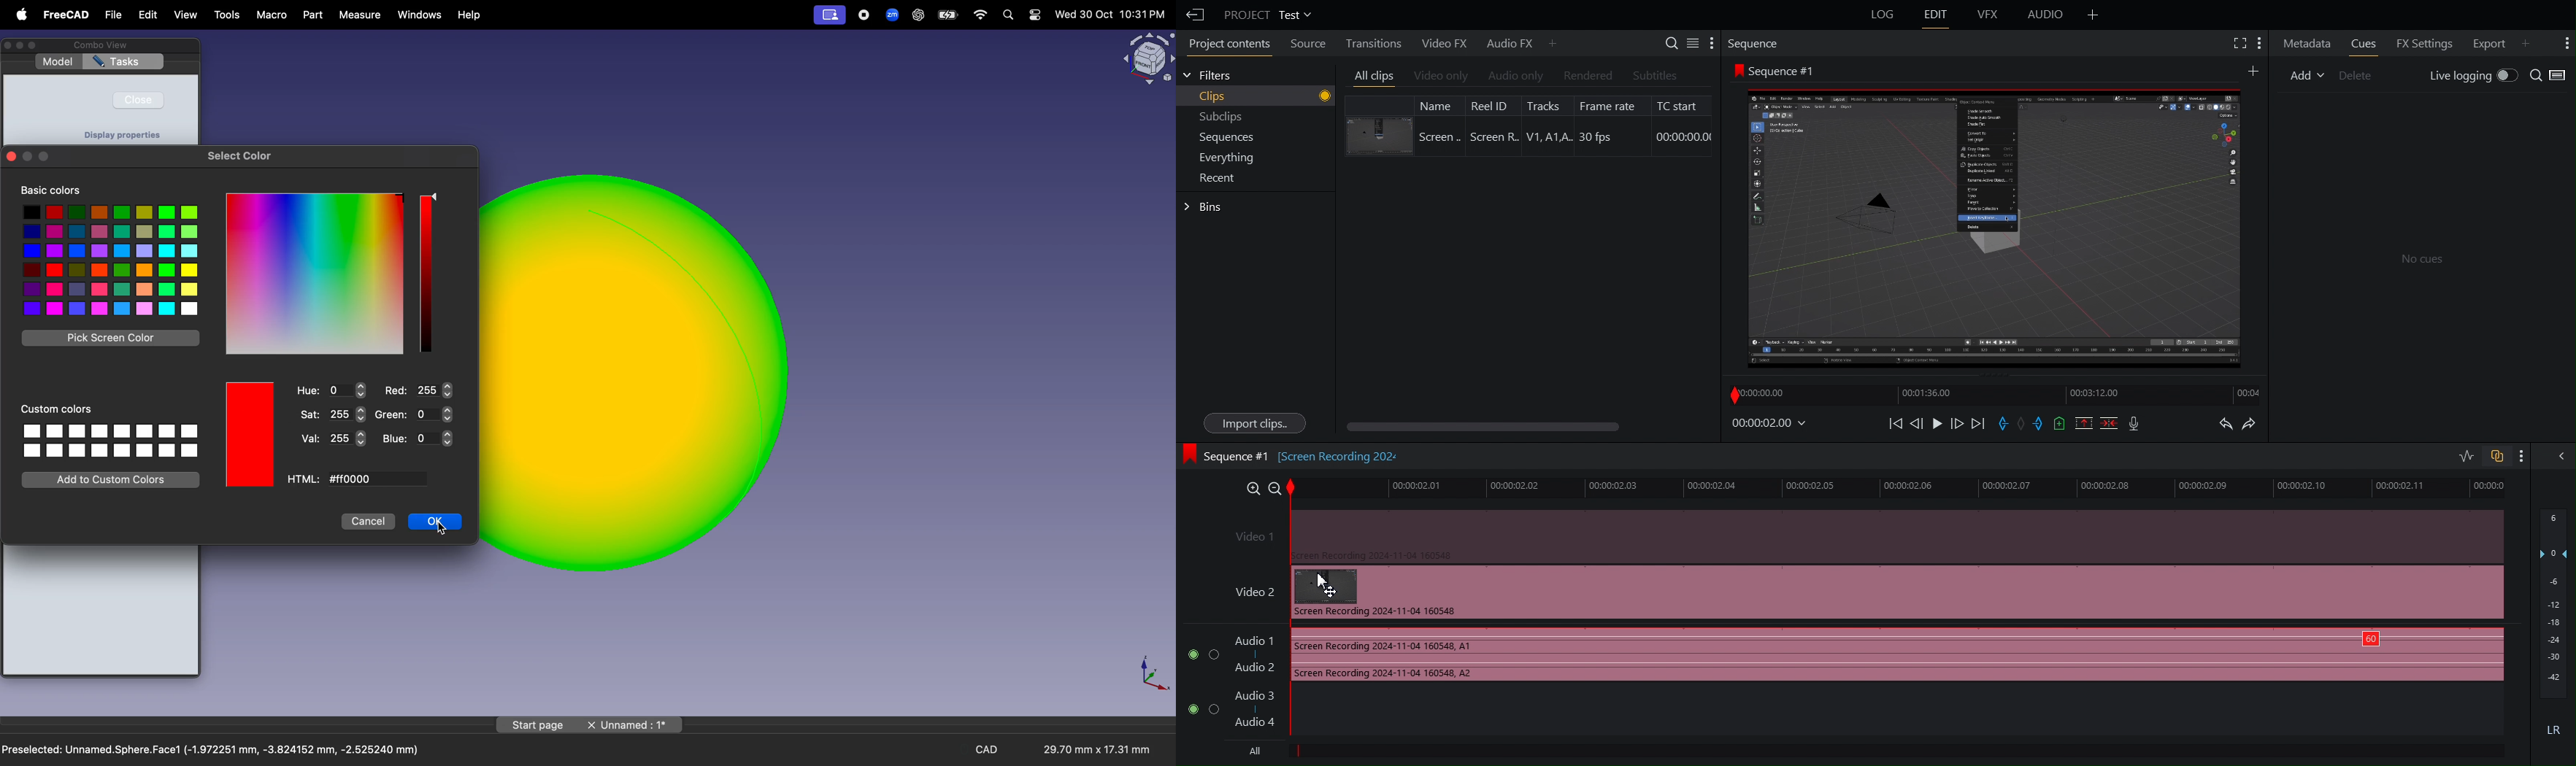 The width and height of the screenshot is (2576, 784). Describe the element at coordinates (635, 726) in the screenshot. I see `unnamed` at that location.